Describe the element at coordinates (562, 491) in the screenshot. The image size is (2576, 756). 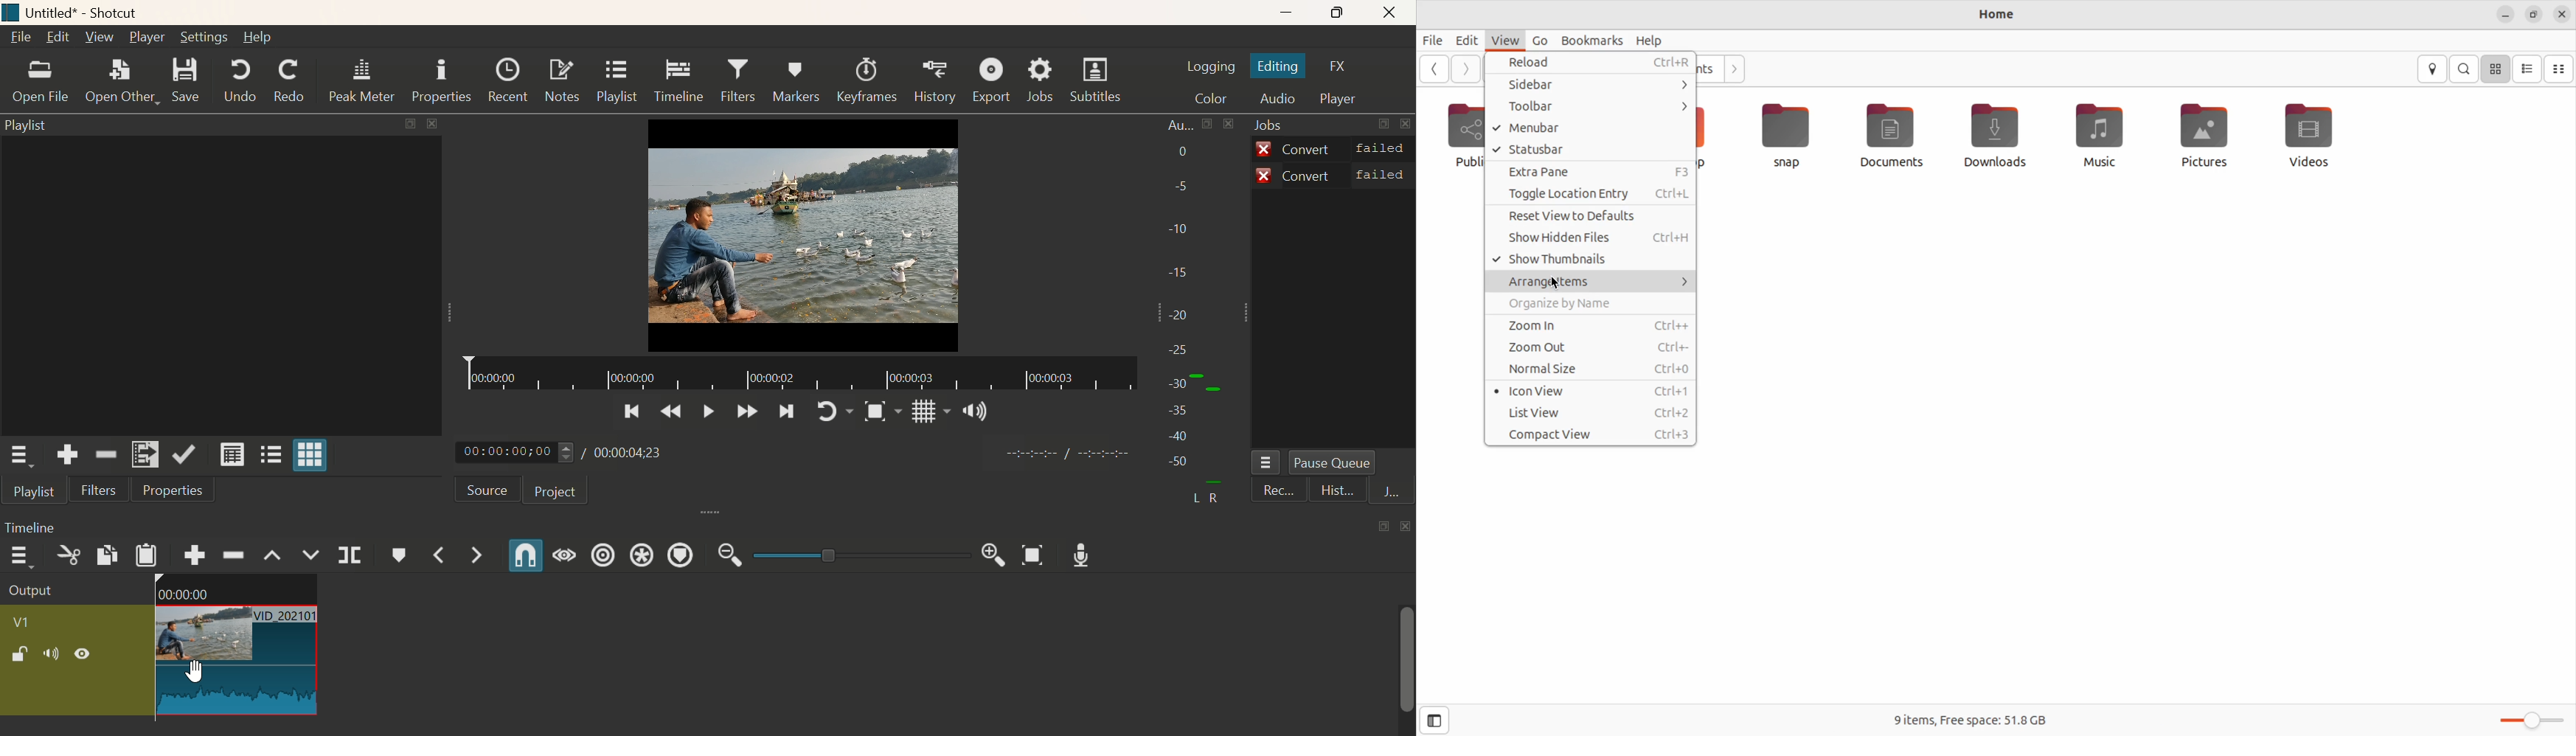
I see `` at that location.